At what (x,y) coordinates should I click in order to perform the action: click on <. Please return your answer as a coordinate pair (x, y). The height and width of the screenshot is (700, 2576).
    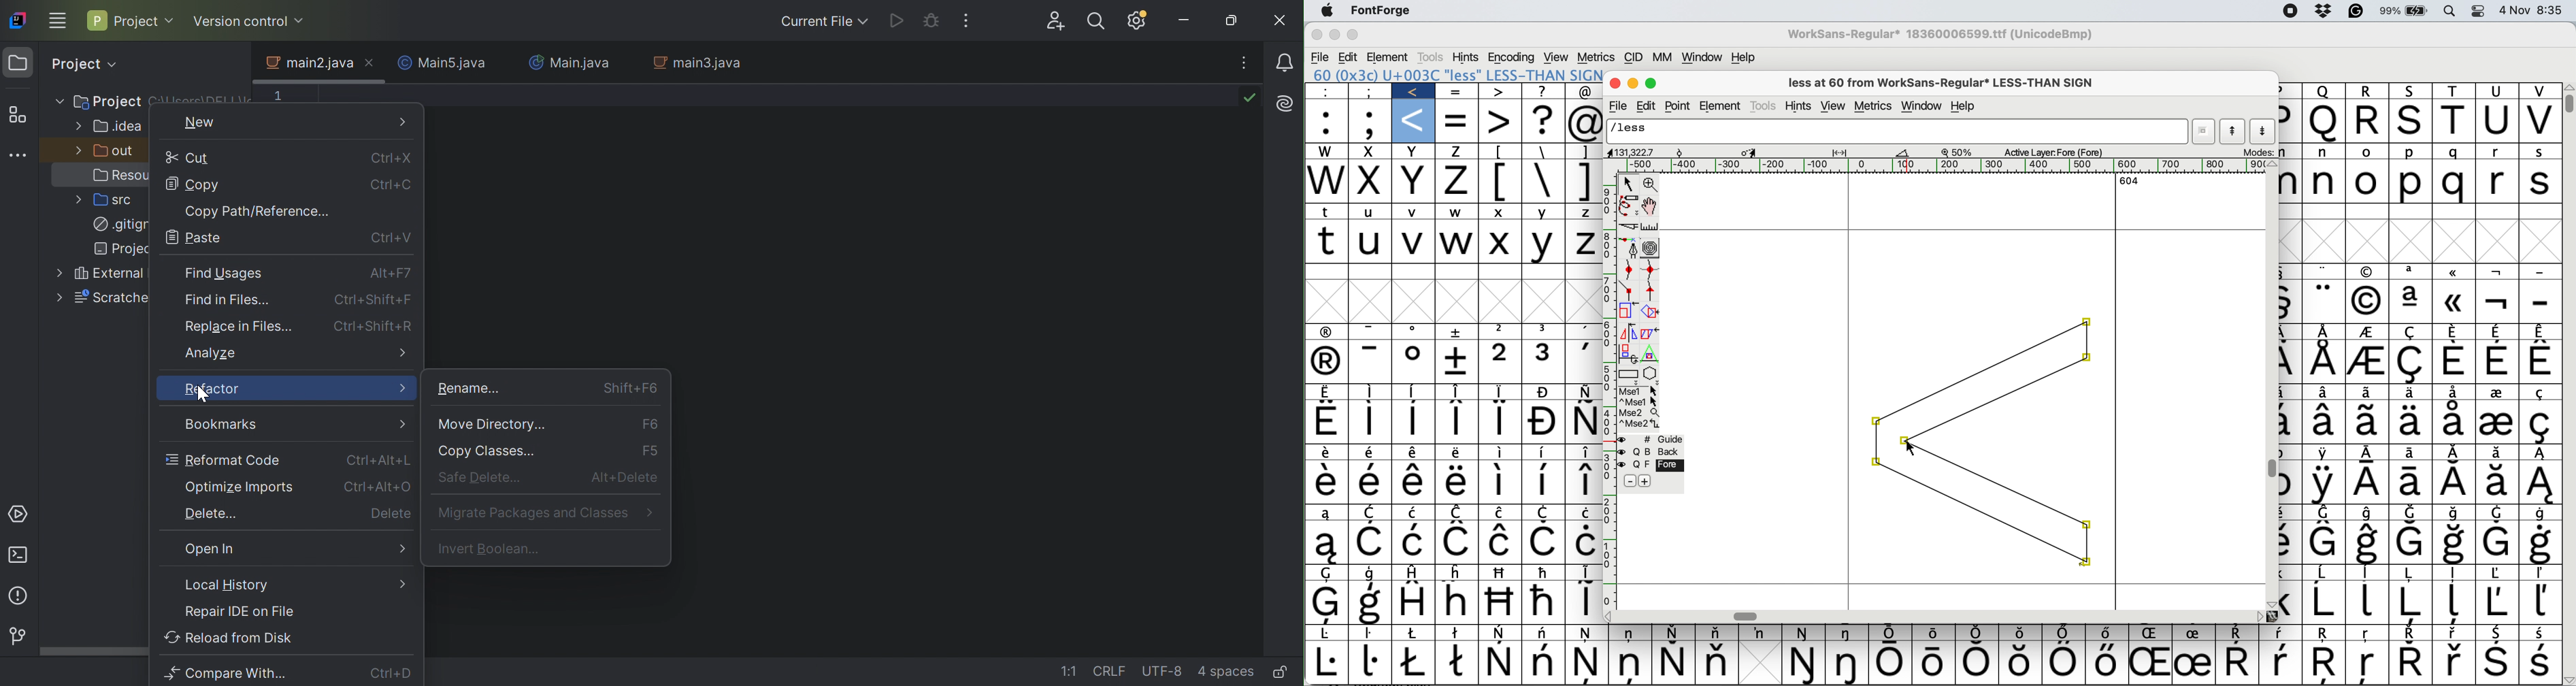
    Looking at the image, I should click on (1415, 91).